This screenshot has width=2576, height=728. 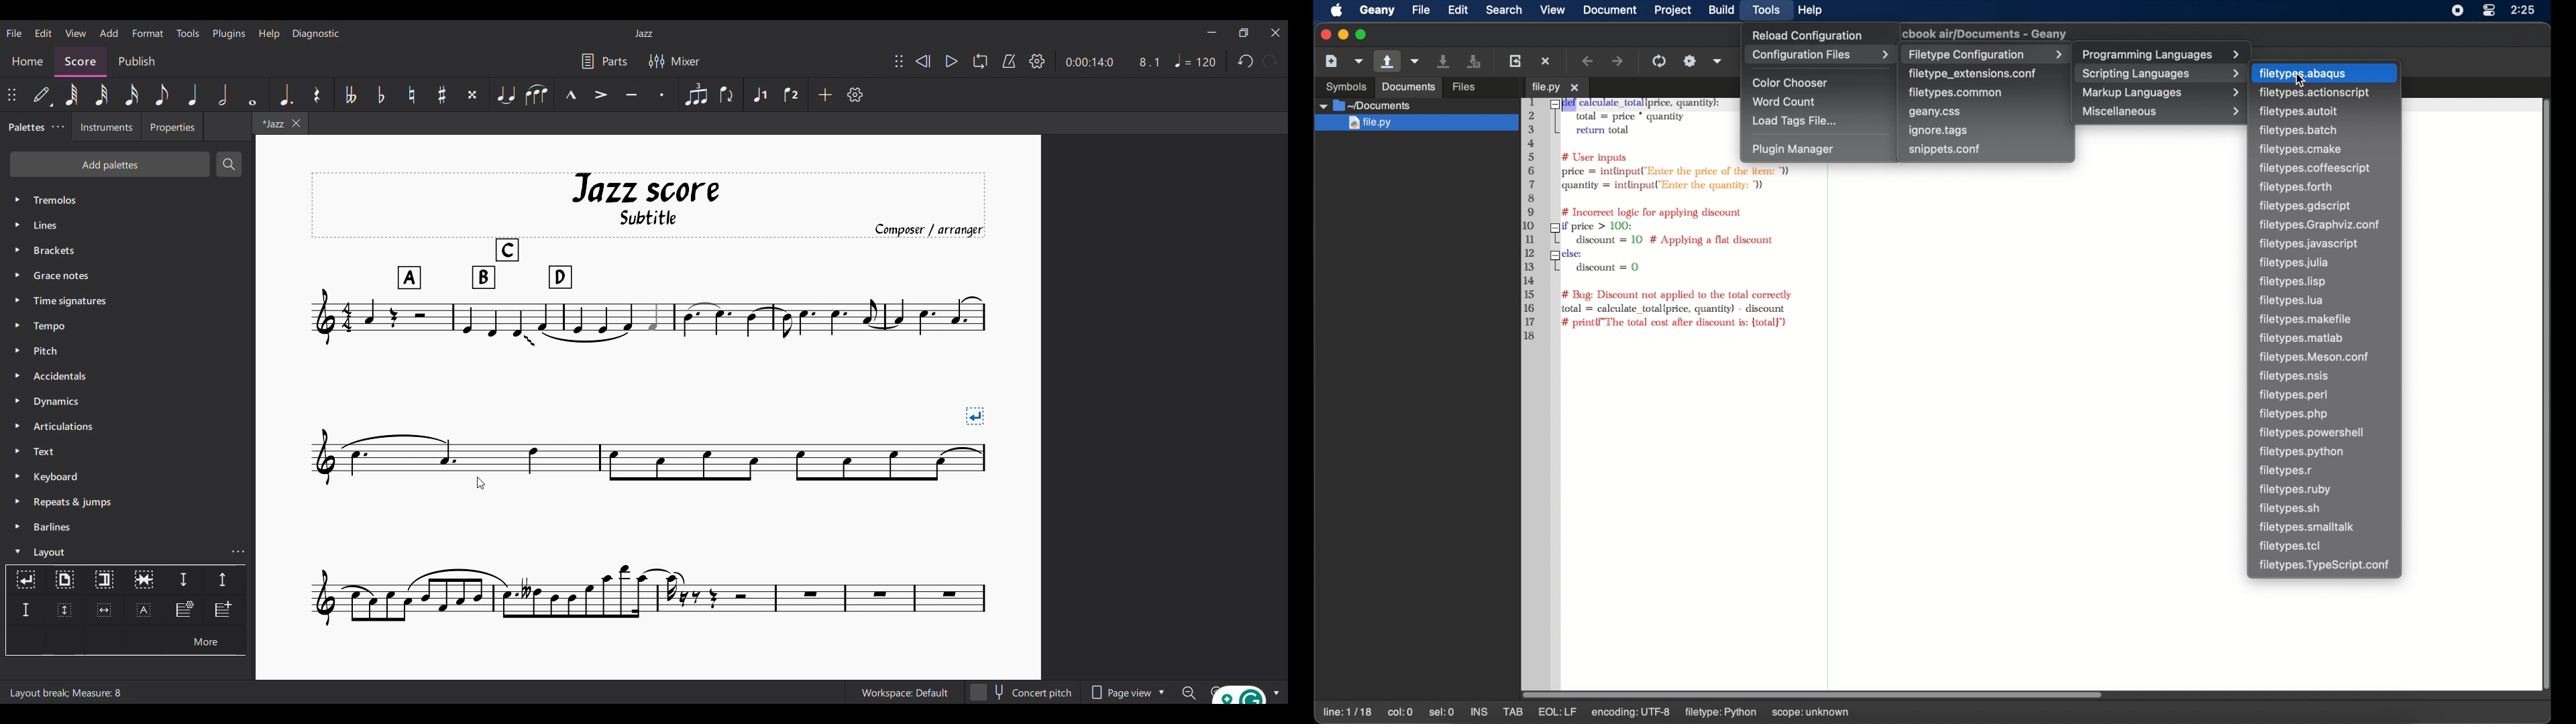 What do you see at coordinates (127, 376) in the screenshot?
I see `Accidentals` at bounding box center [127, 376].